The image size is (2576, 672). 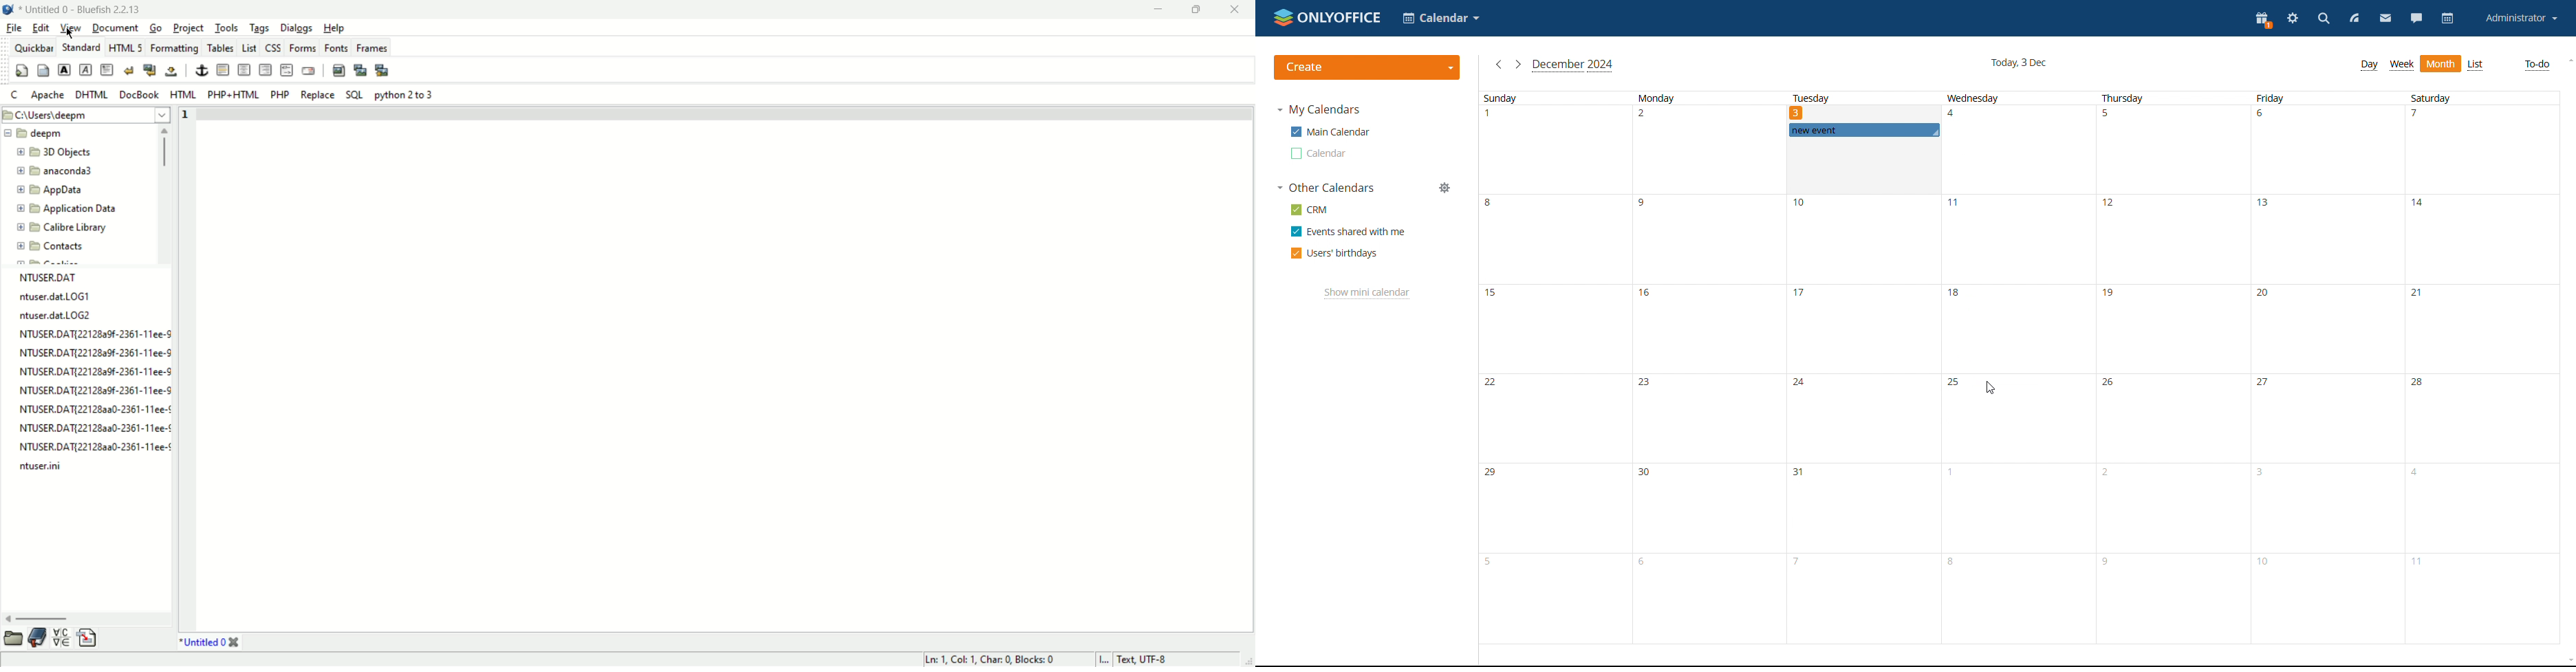 I want to click on SQL, so click(x=355, y=95).